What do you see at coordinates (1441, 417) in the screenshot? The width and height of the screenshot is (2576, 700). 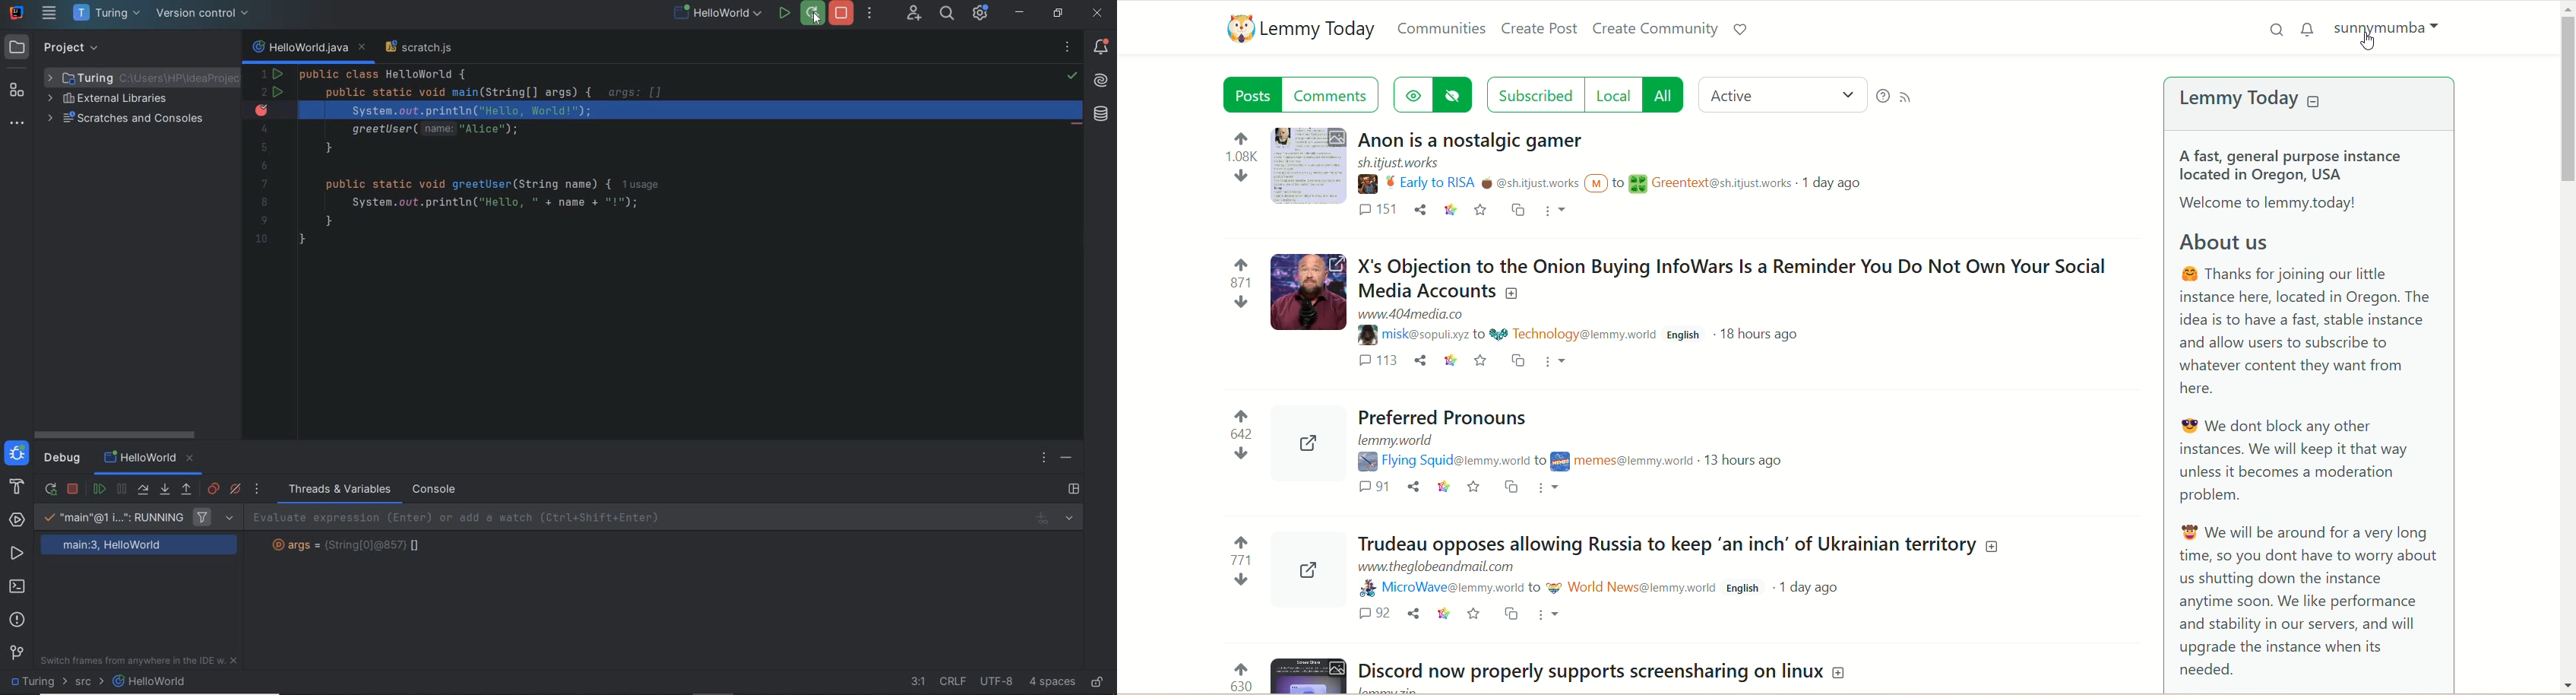 I see `Post on "Preferred Pronouns"` at bounding box center [1441, 417].